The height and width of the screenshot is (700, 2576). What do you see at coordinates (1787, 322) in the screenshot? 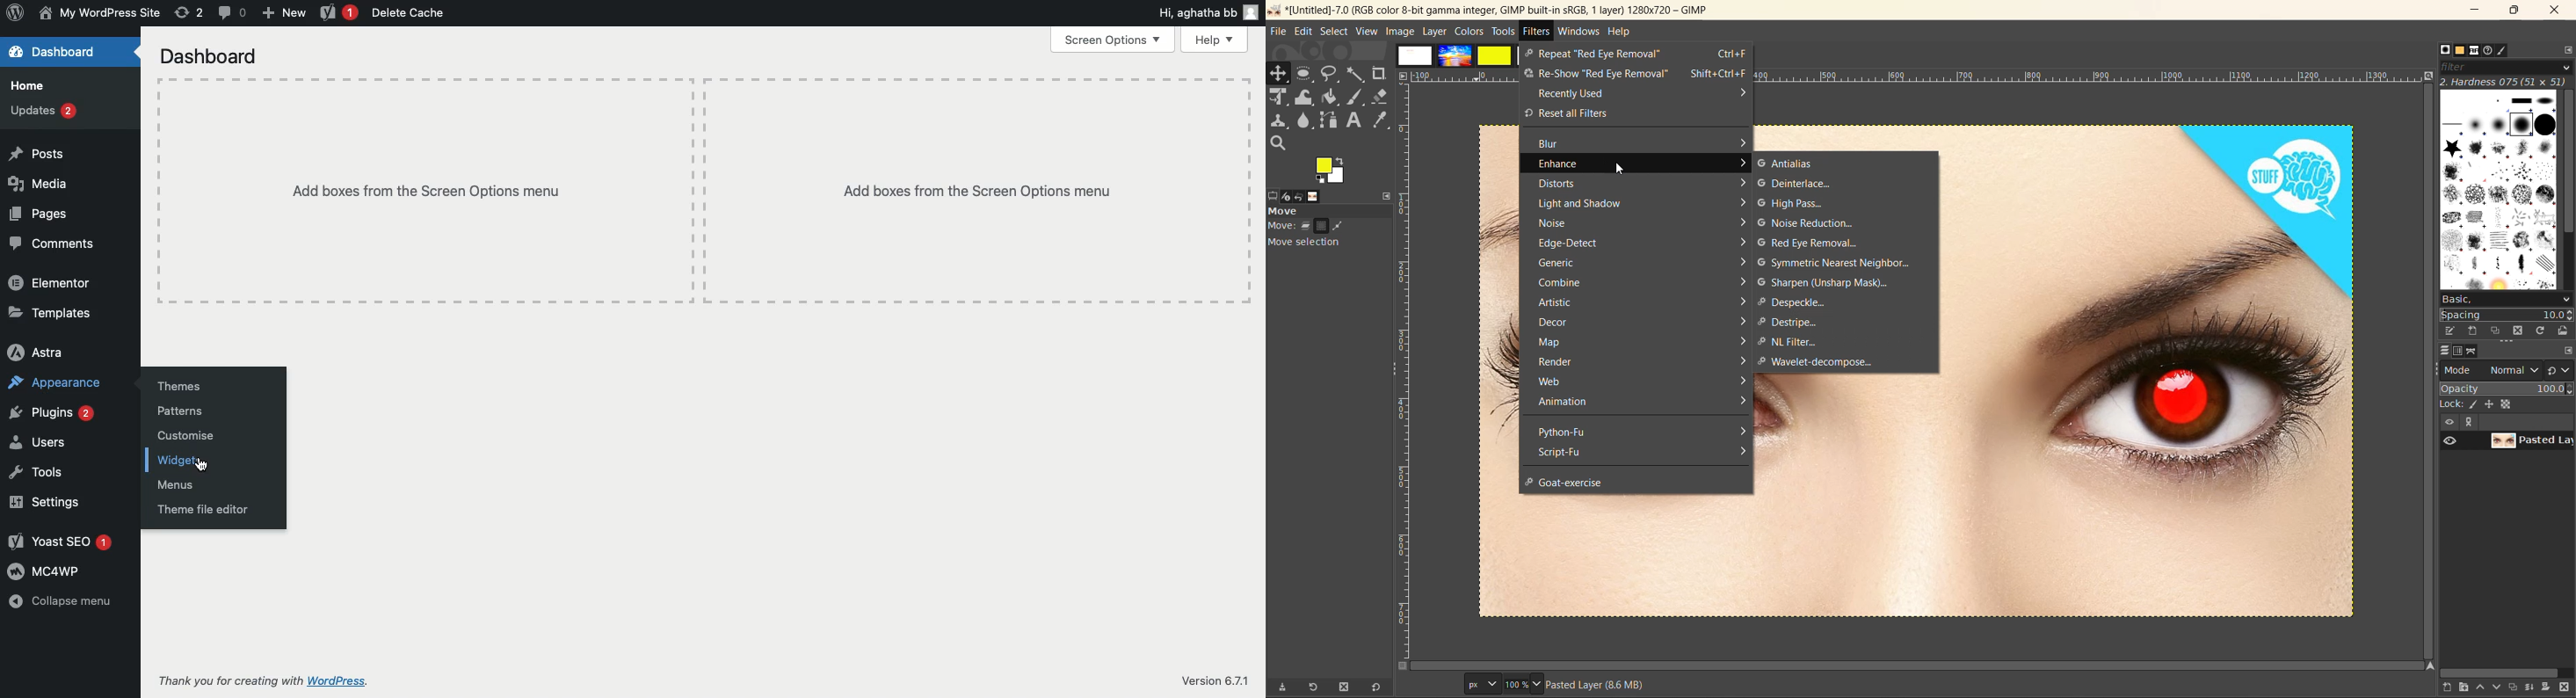
I see `destripe` at bounding box center [1787, 322].